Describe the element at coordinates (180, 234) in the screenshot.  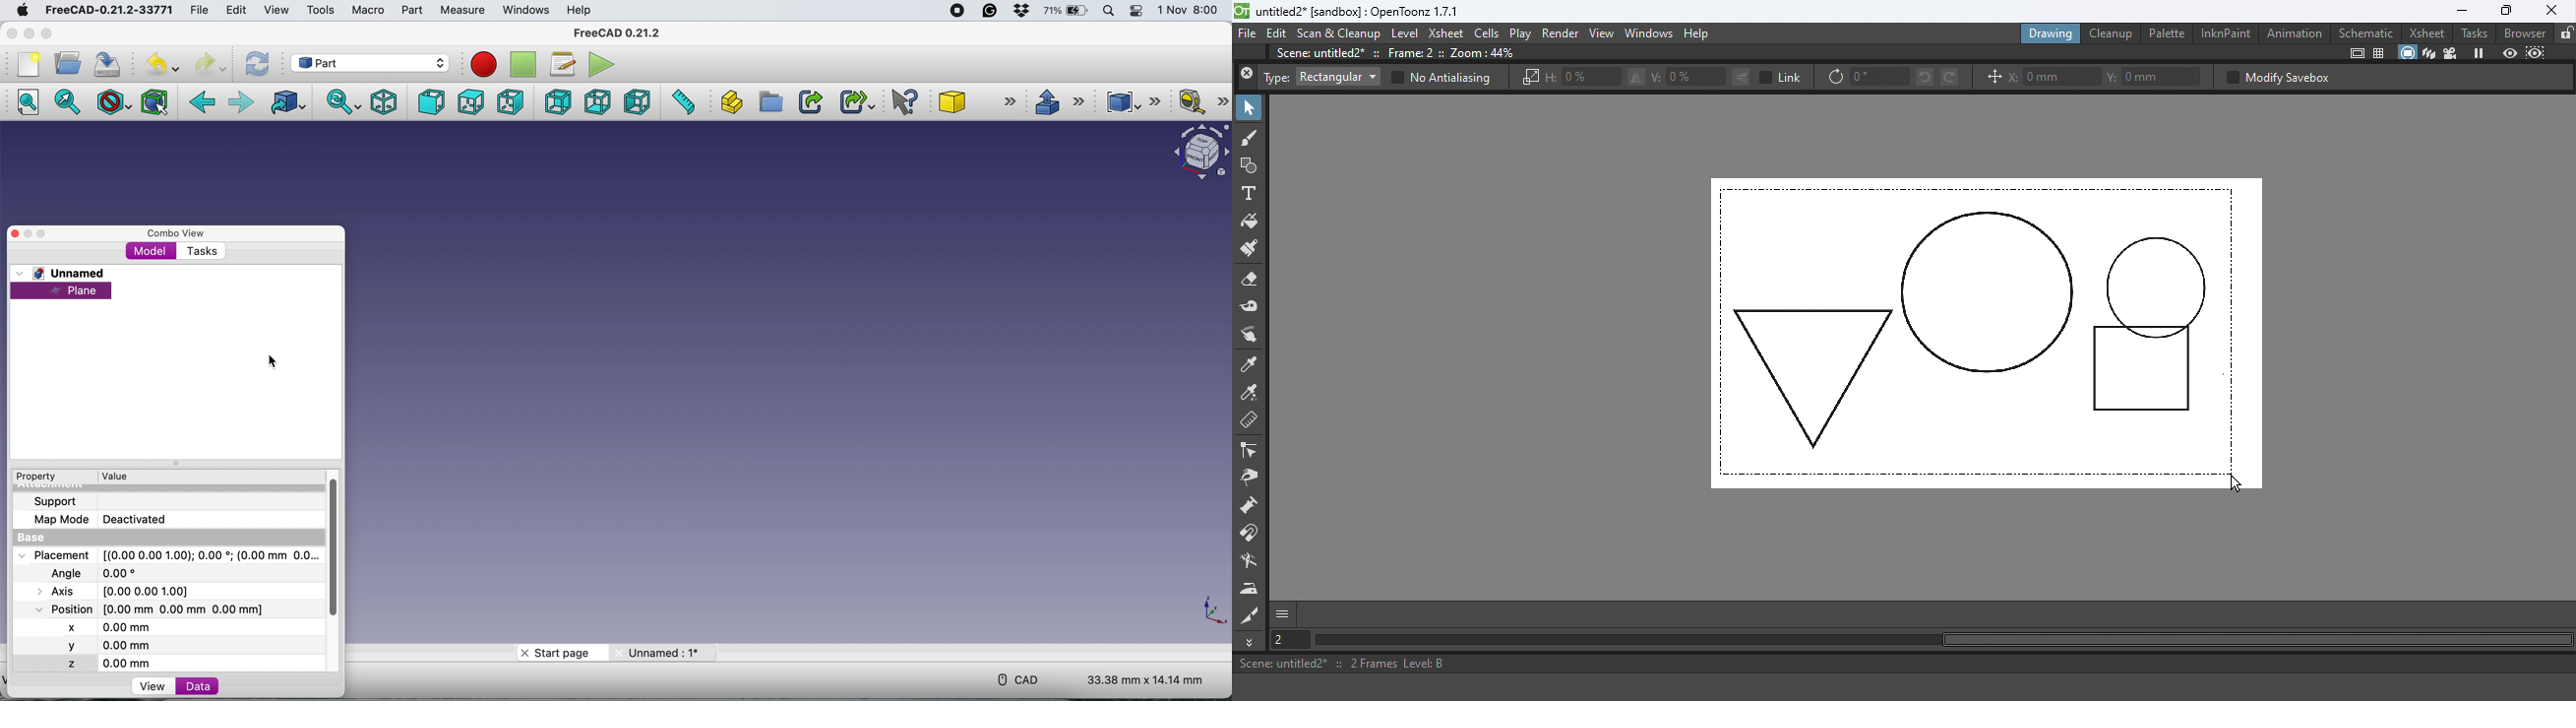
I see `combo view` at that location.